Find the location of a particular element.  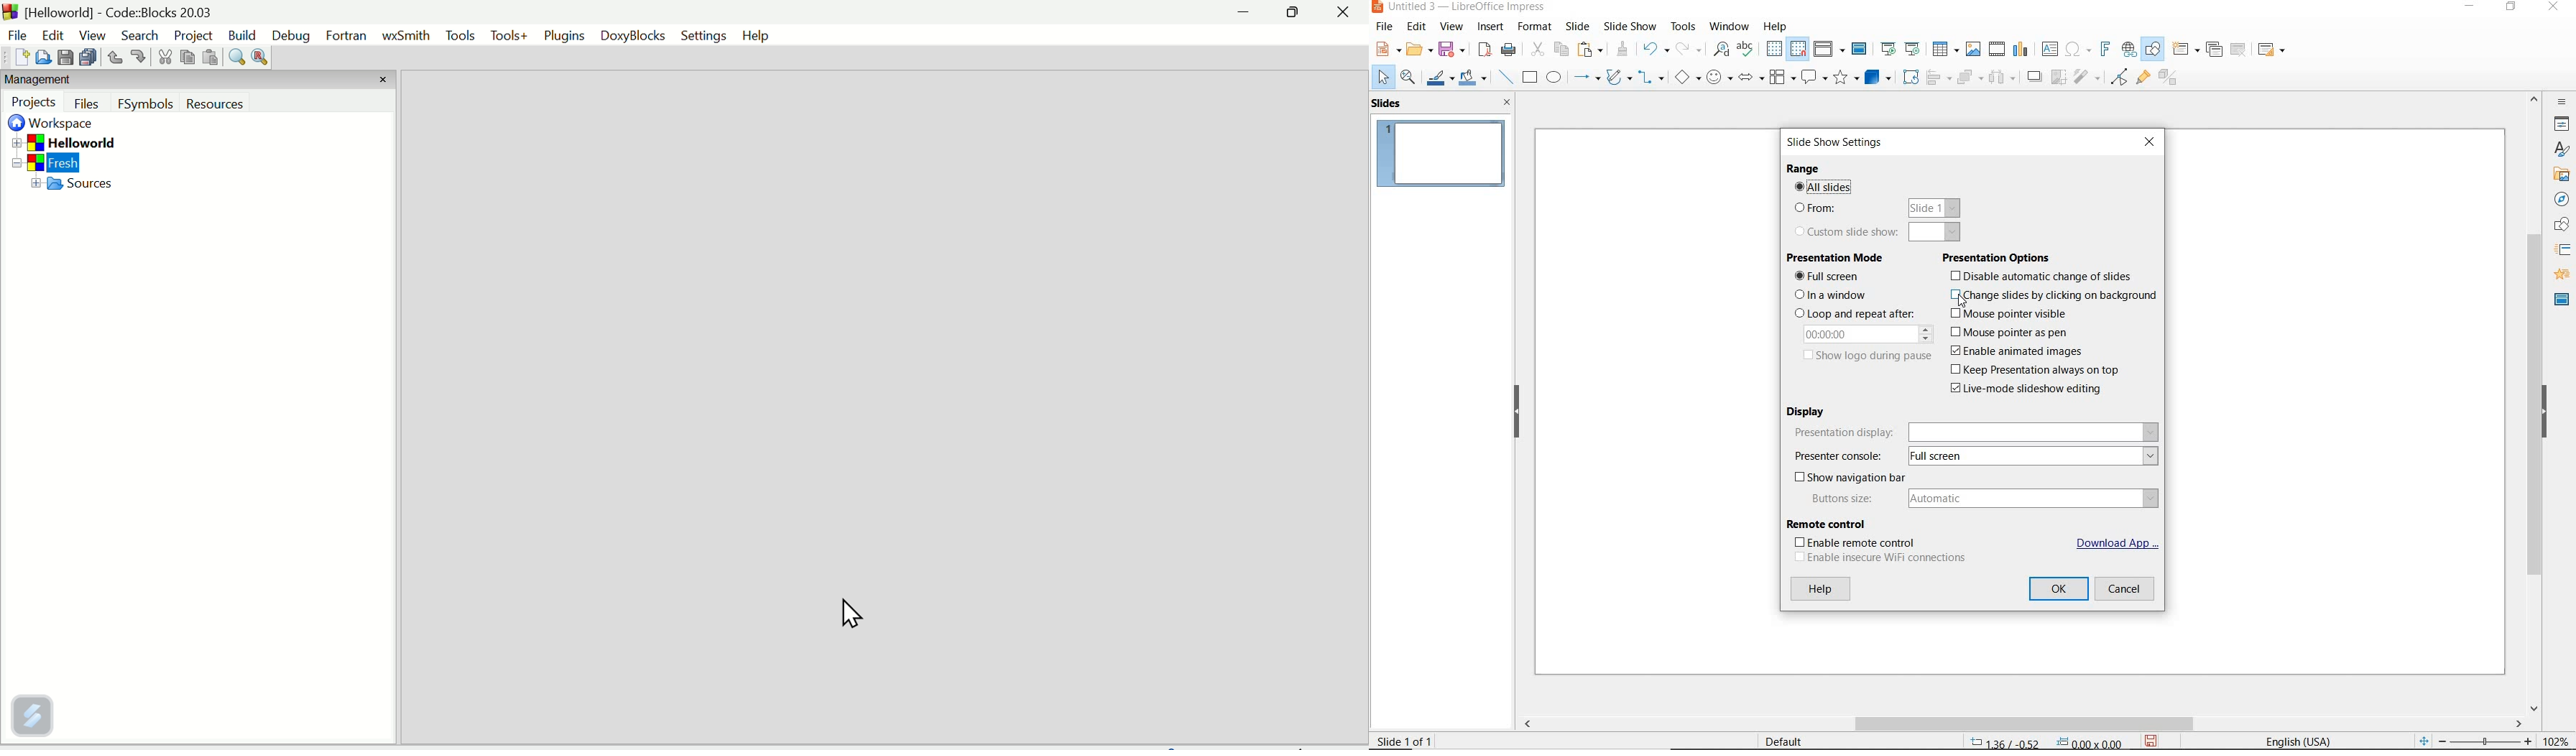

MINIMIZE is located at coordinates (2471, 7).